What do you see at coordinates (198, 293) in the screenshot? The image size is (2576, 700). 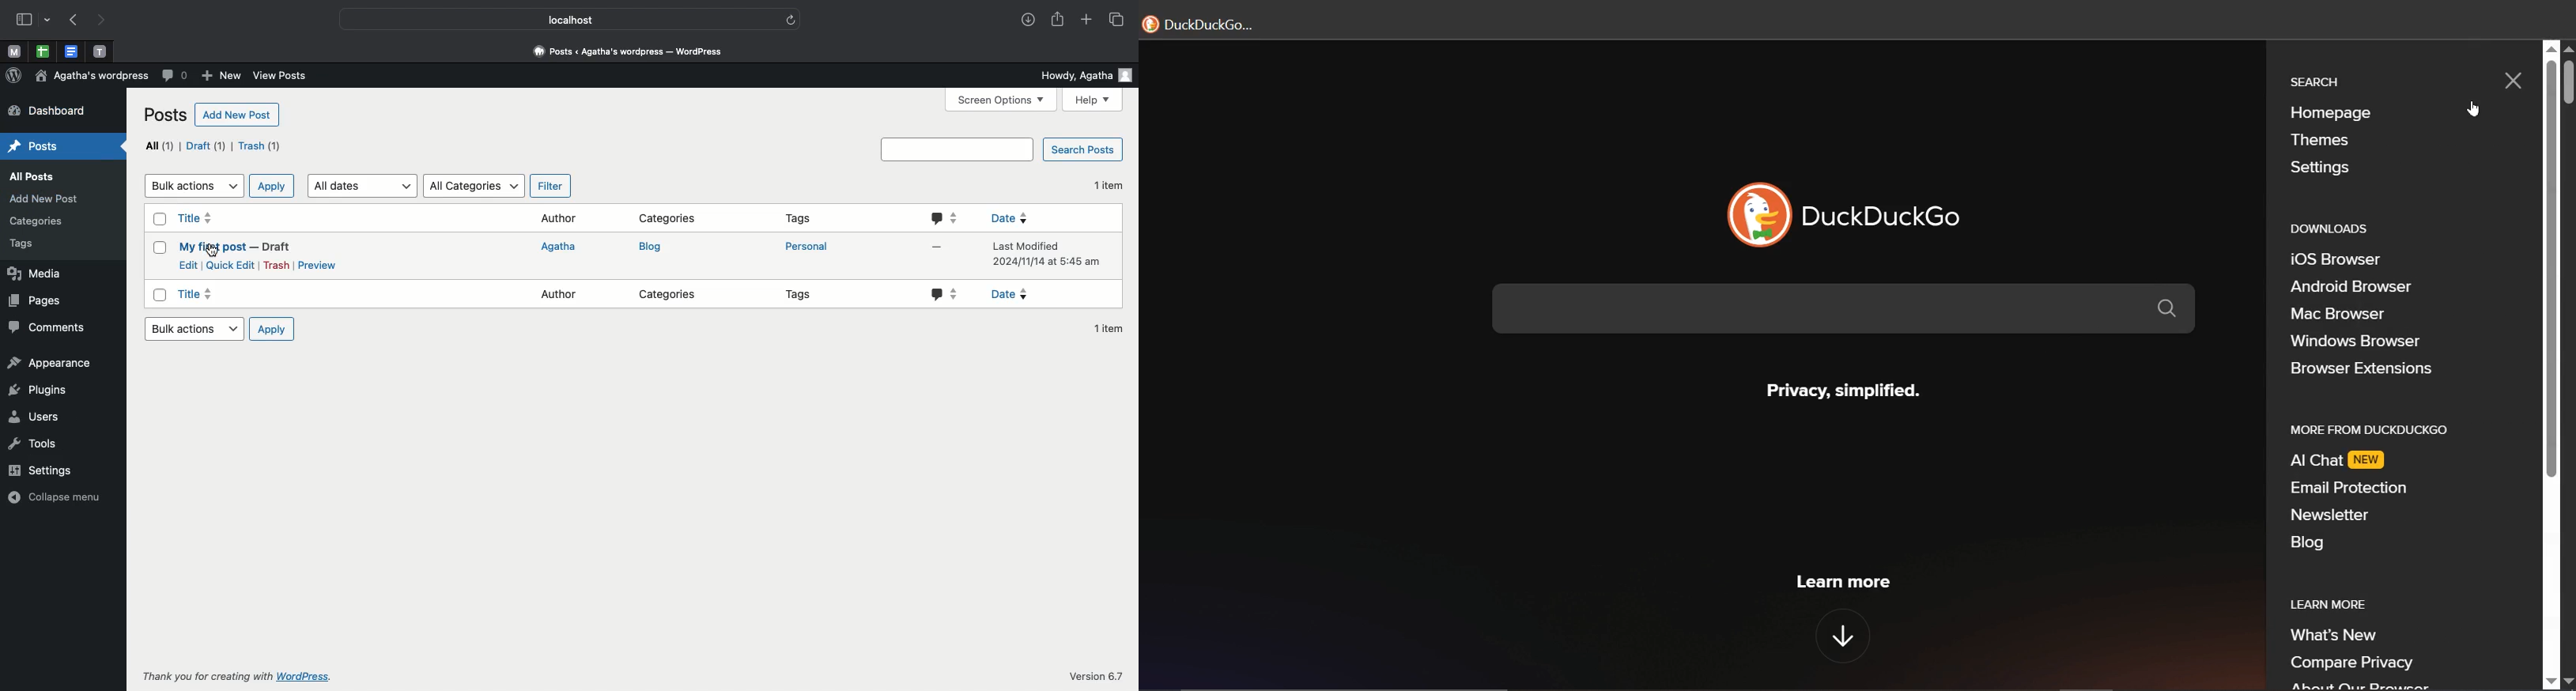 I see `Title` at bounding box center [198, 293].